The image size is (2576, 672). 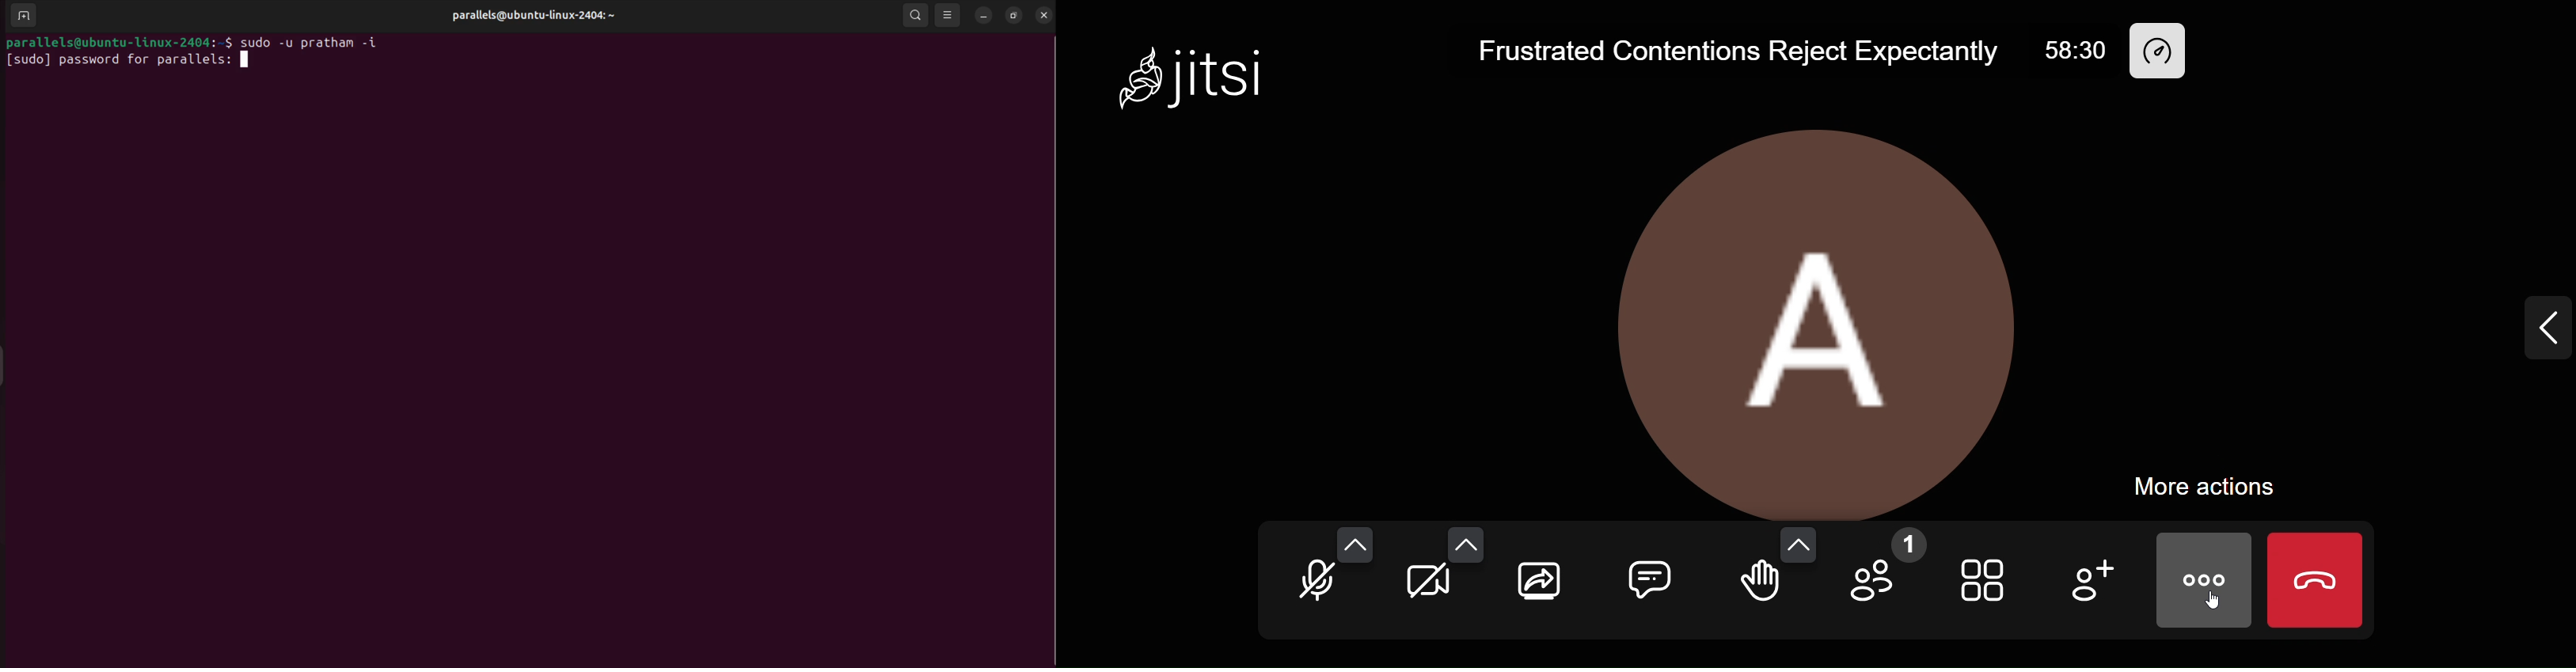 I want to click on sudo passwords for parallels, so click(x=117, y=59).